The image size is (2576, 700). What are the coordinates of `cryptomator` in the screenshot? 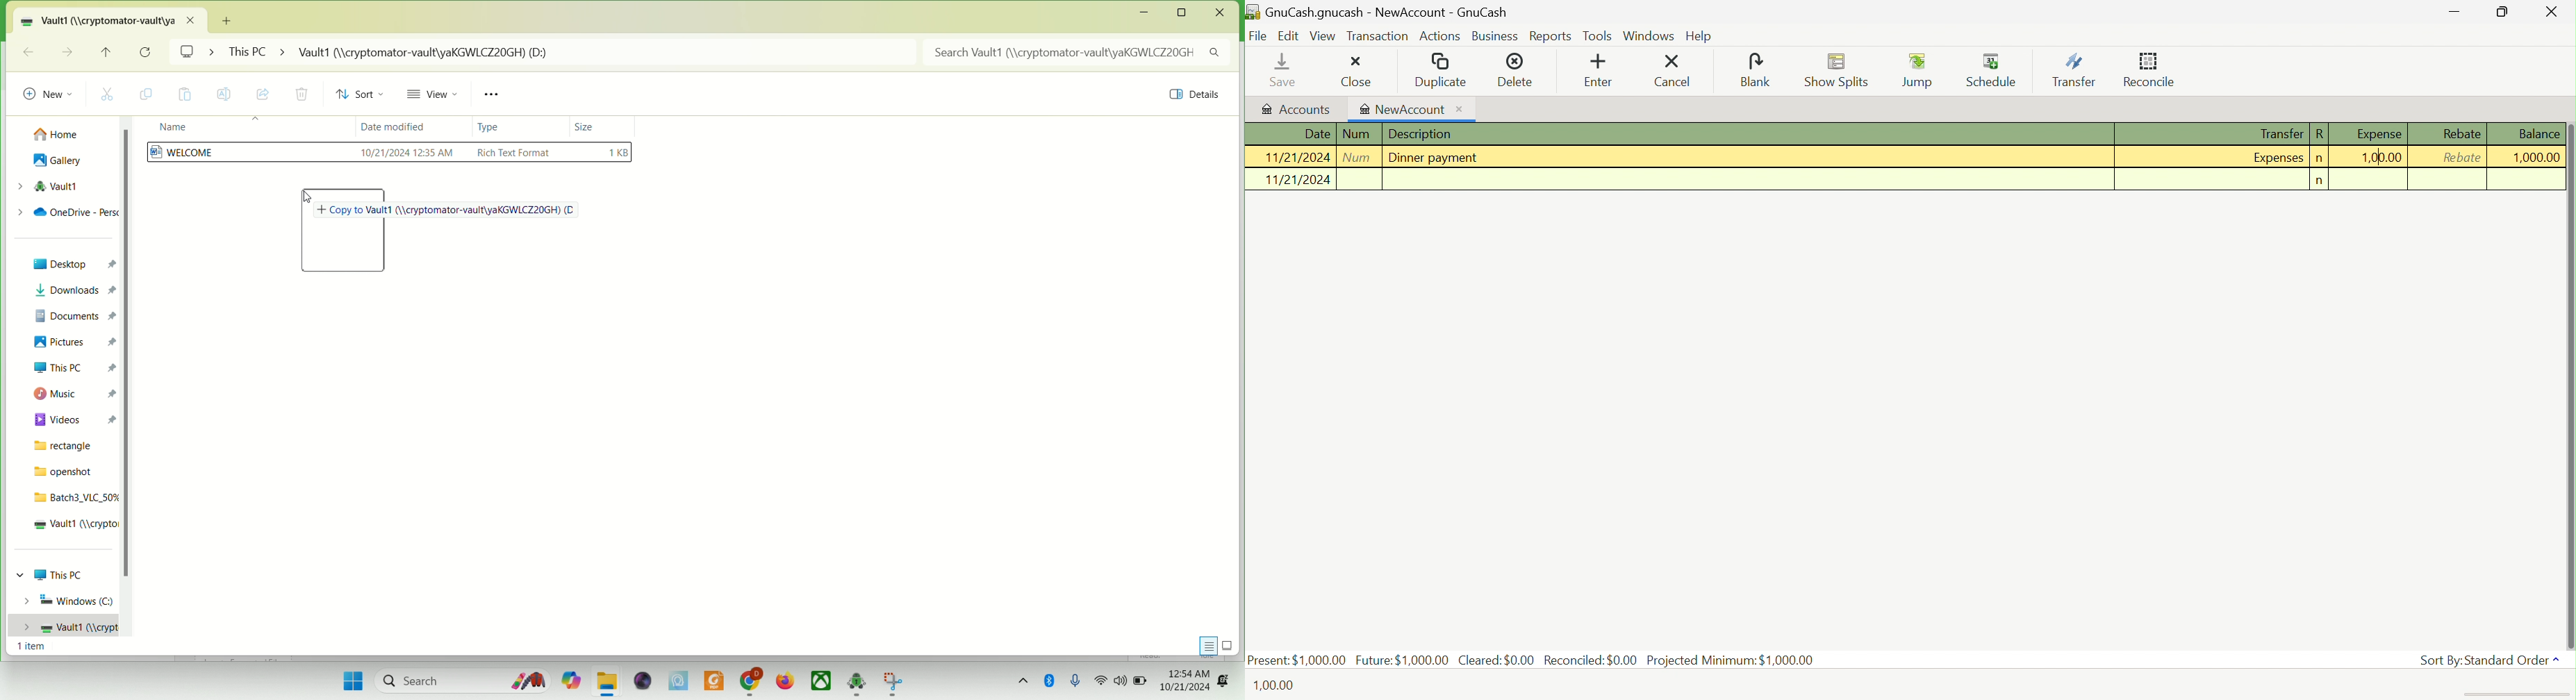 It's located at (857, 682).